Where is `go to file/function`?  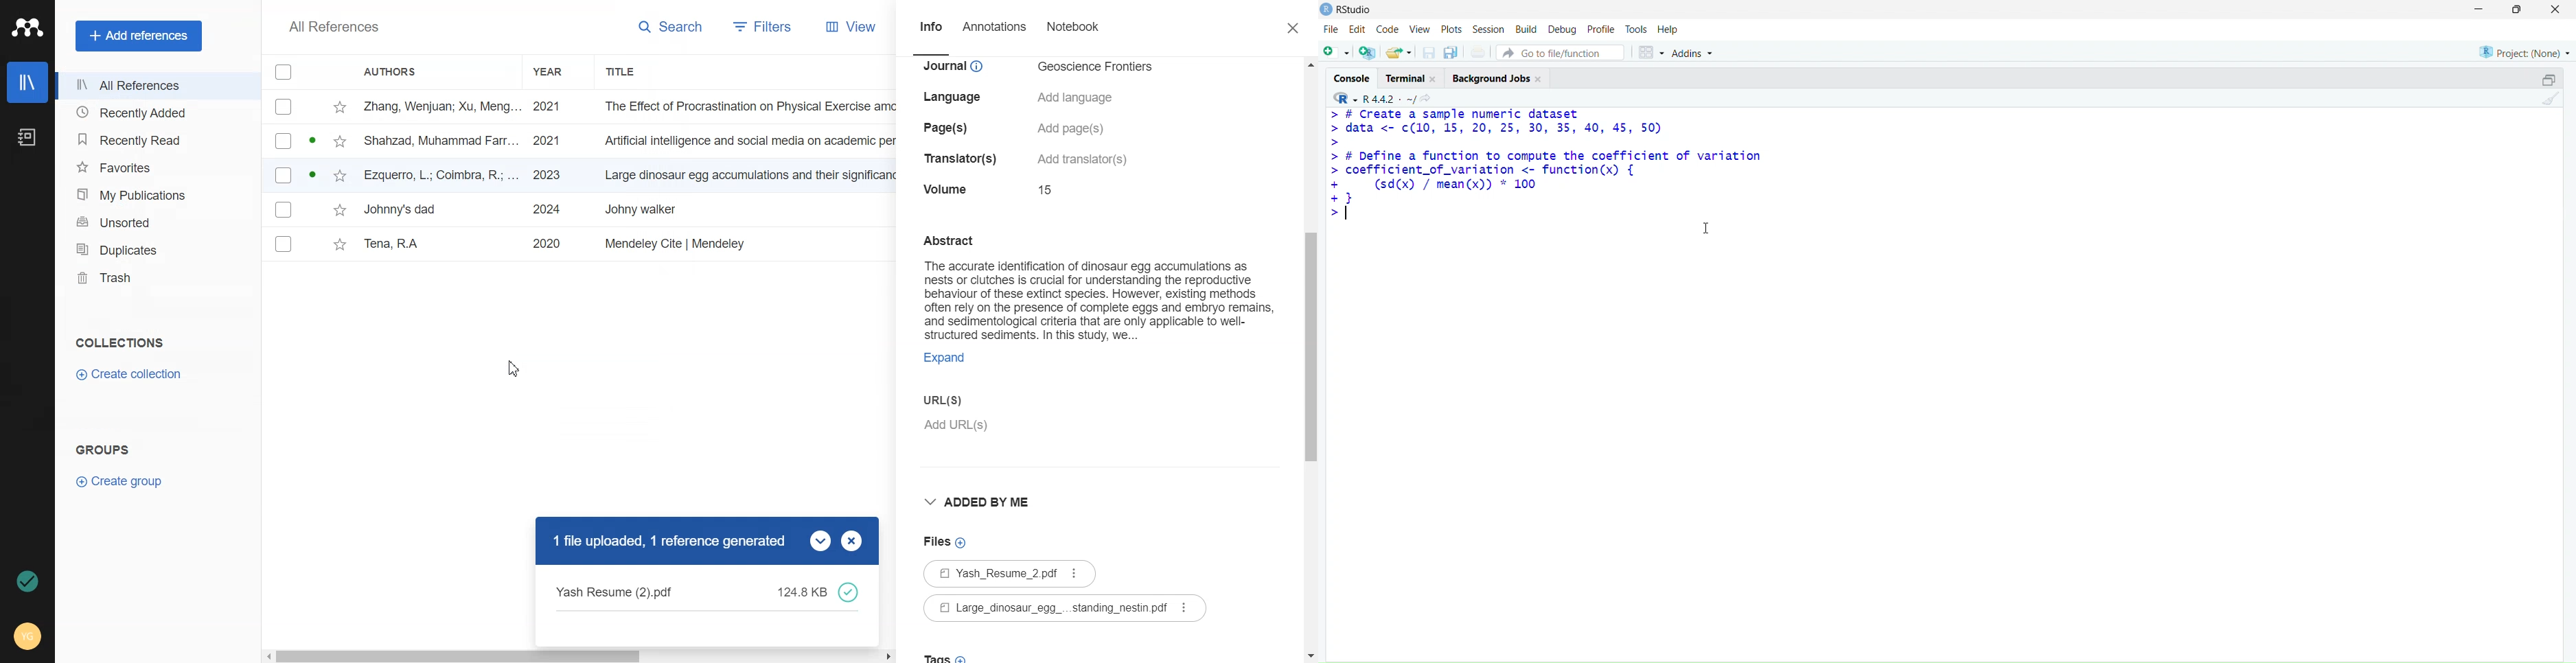 go to file/function is located at coordinates (1561, 53).